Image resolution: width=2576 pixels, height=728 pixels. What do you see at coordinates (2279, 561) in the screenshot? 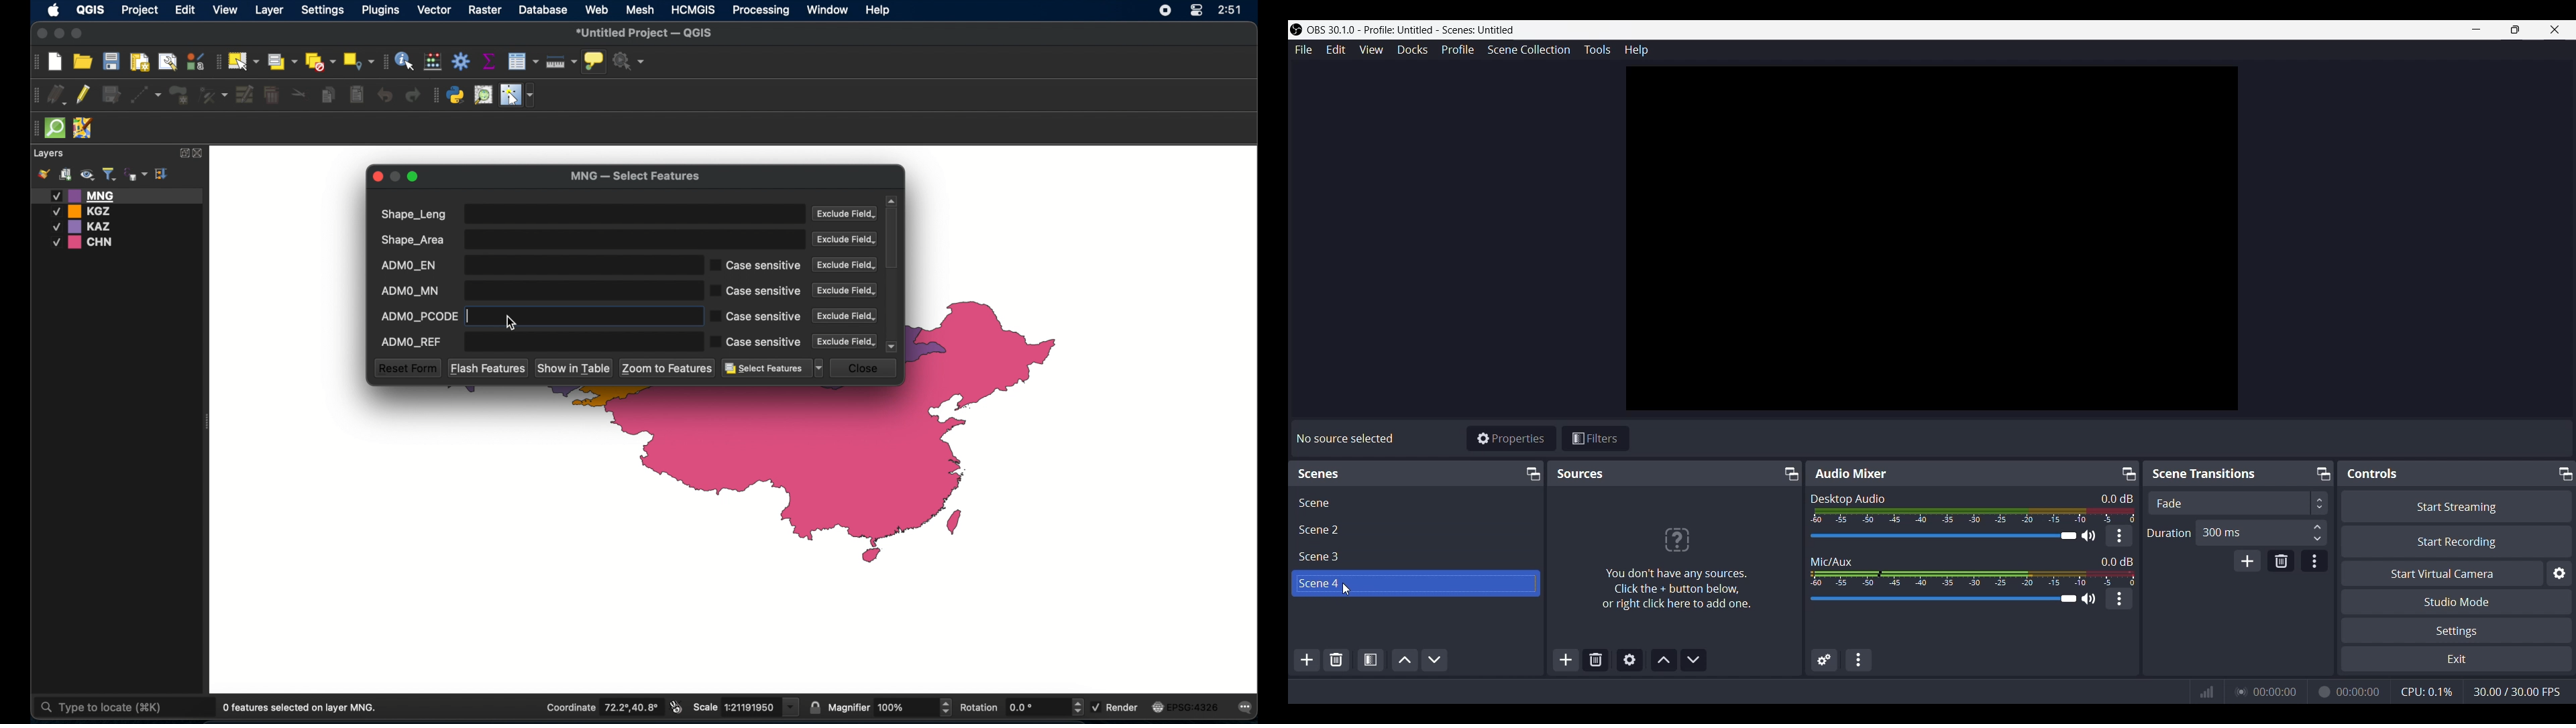
I see `Remove transition` at bounding box center [2279, 561].